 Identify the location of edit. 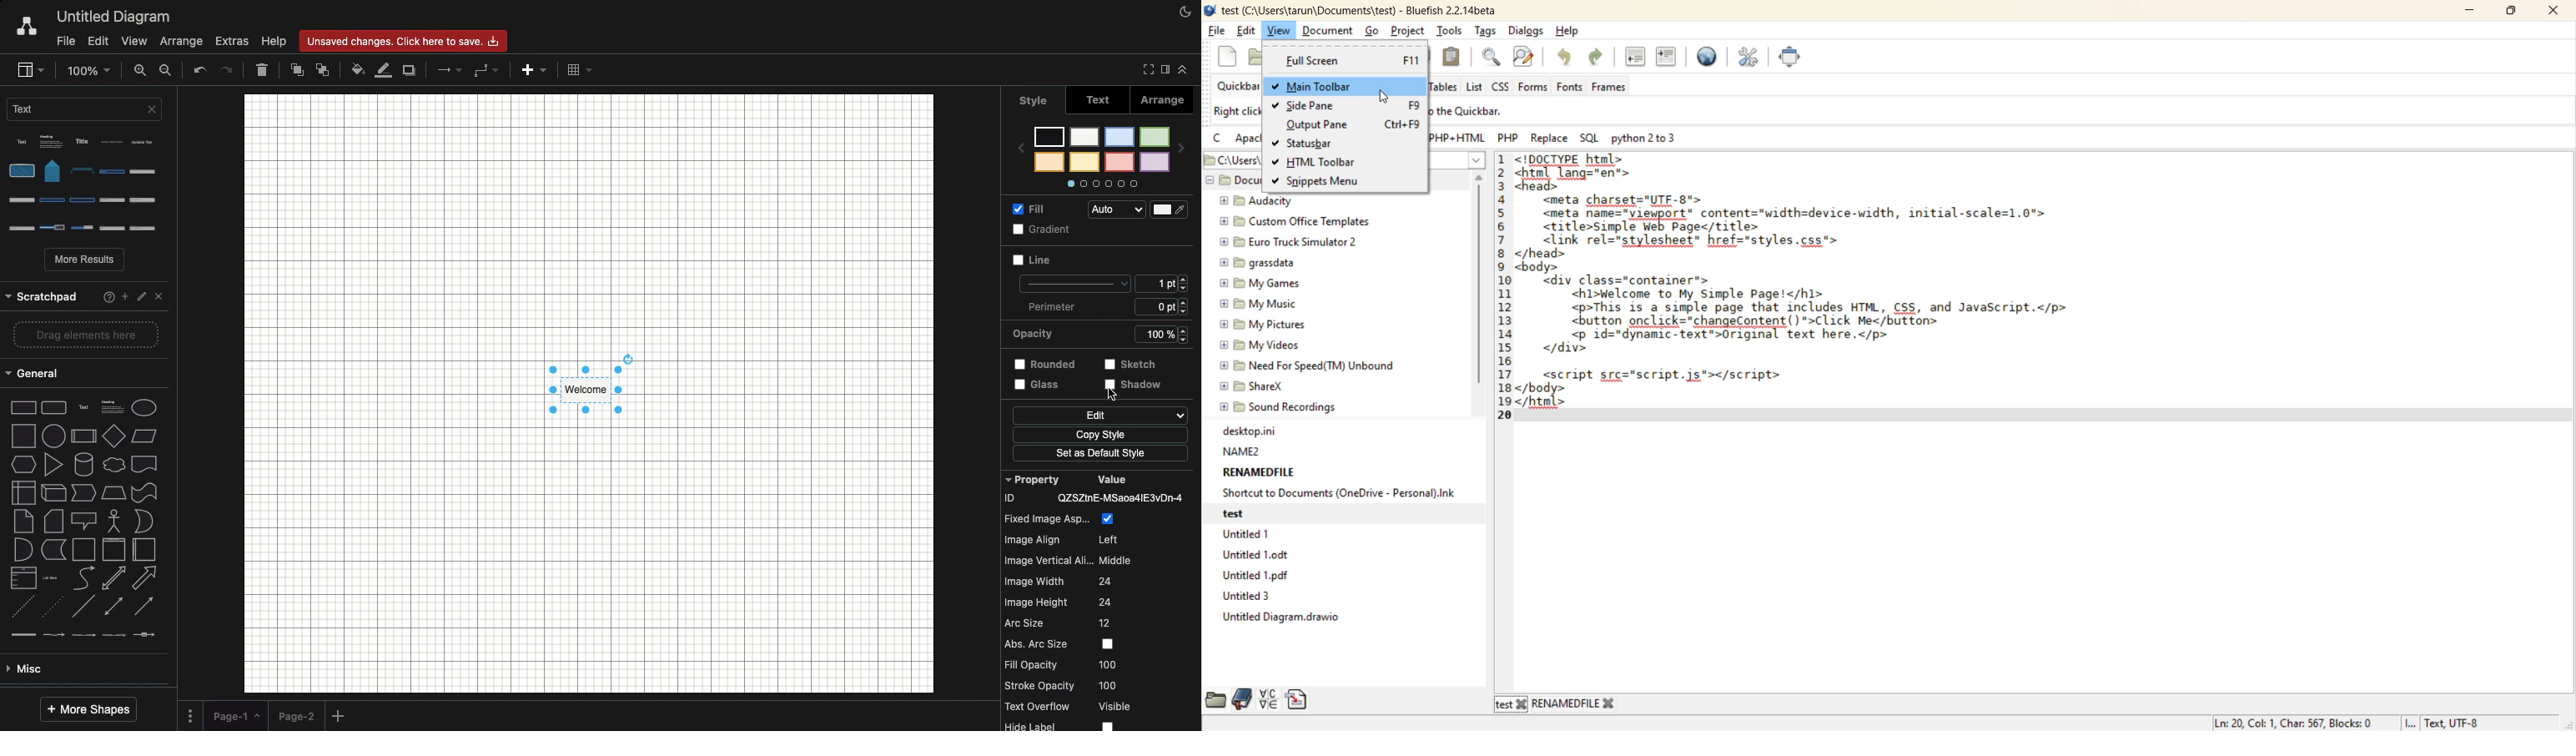
(1248, 32).